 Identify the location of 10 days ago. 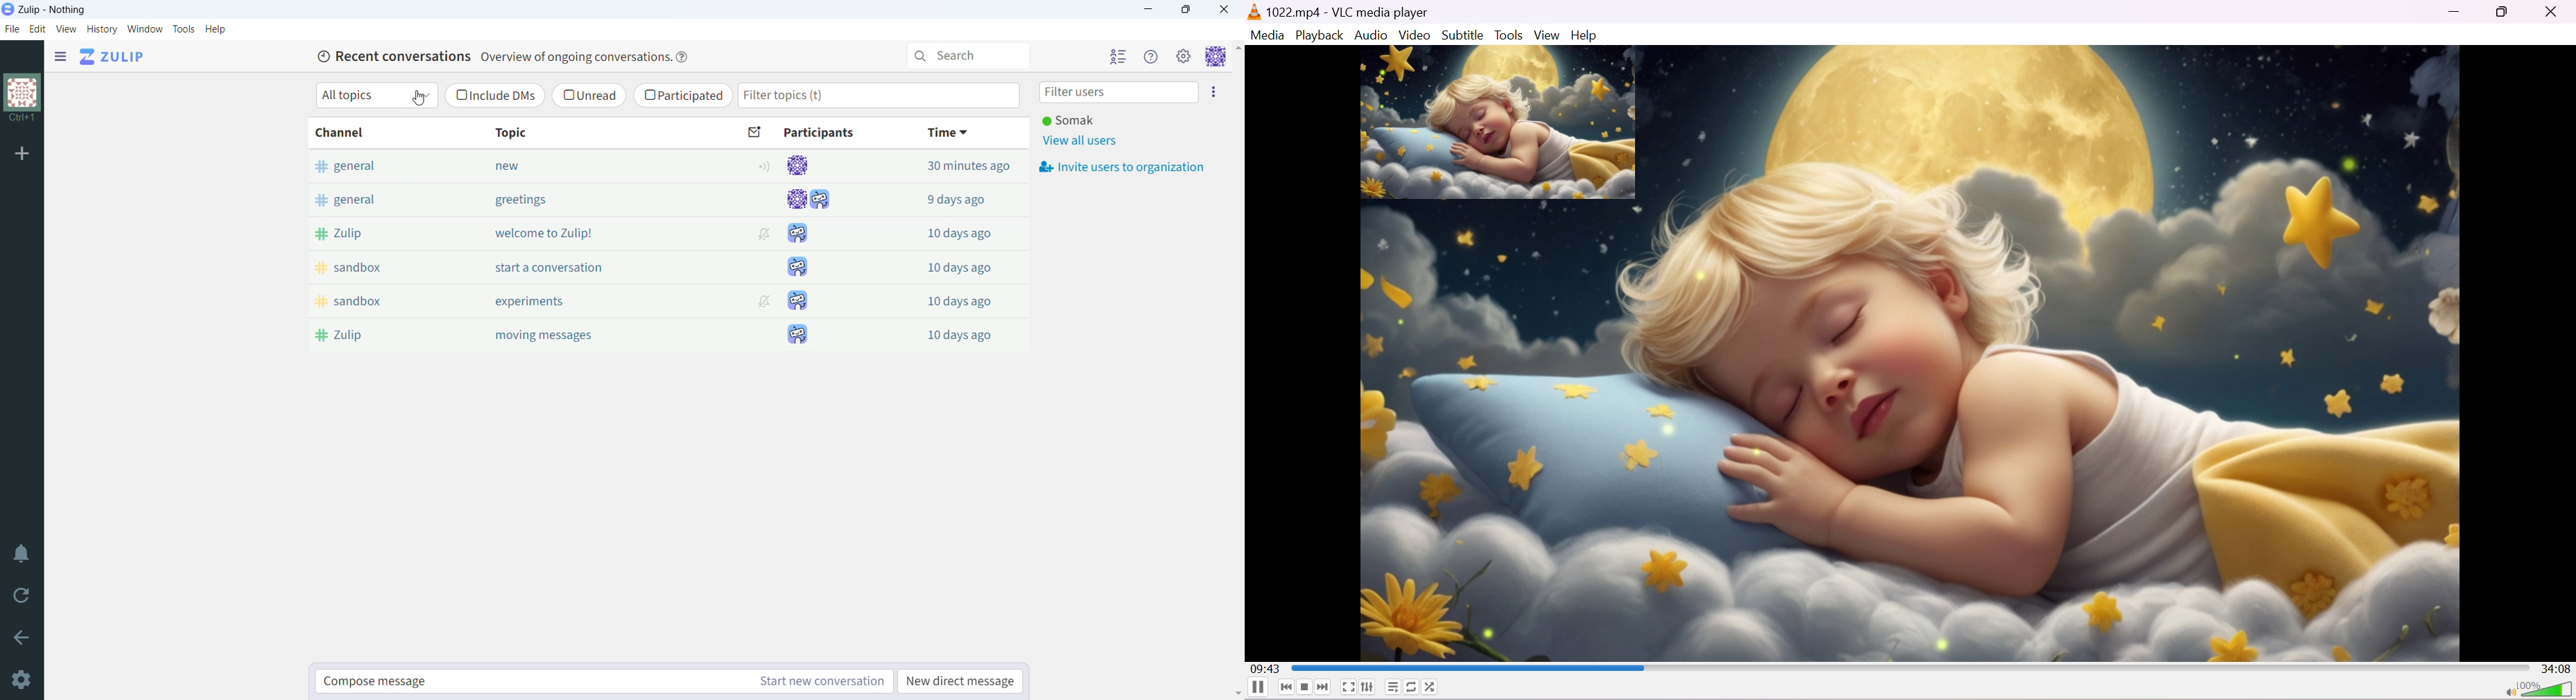
(959, 301).